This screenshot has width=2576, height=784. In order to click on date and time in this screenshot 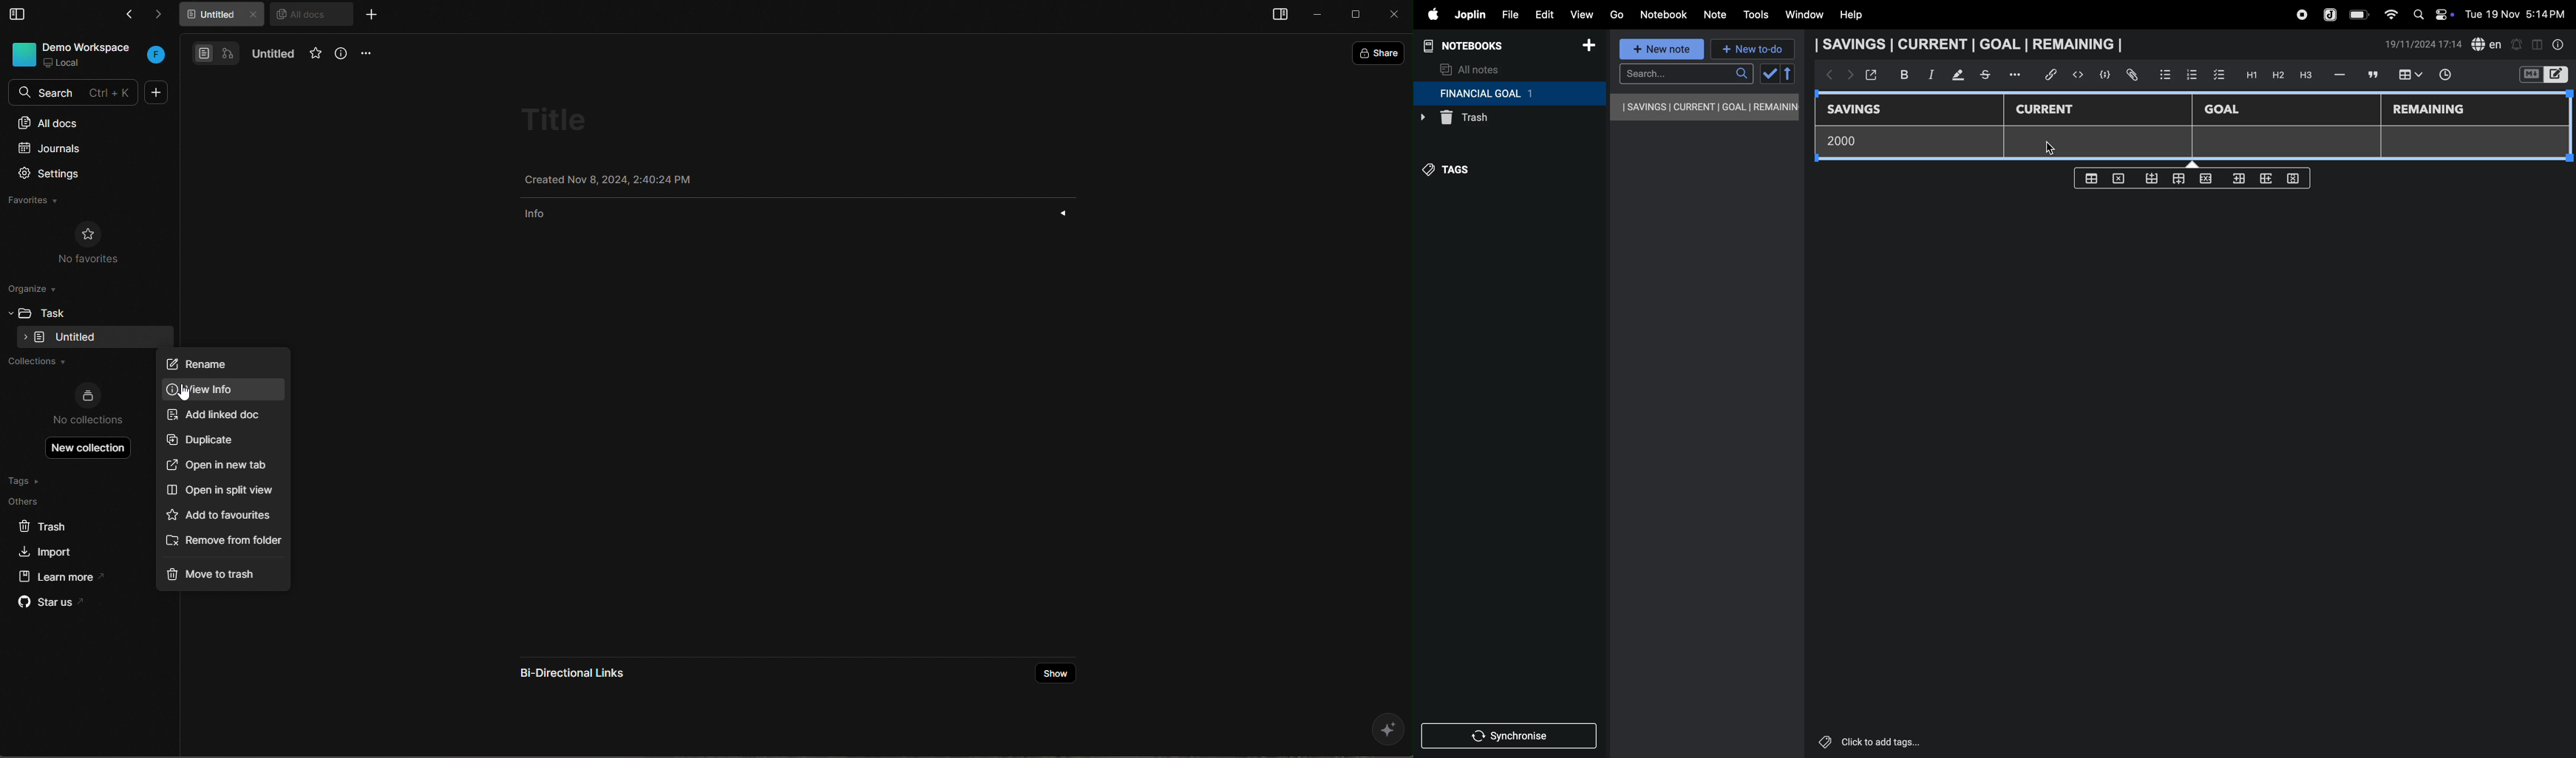, I will do `click(2518, 13)`.